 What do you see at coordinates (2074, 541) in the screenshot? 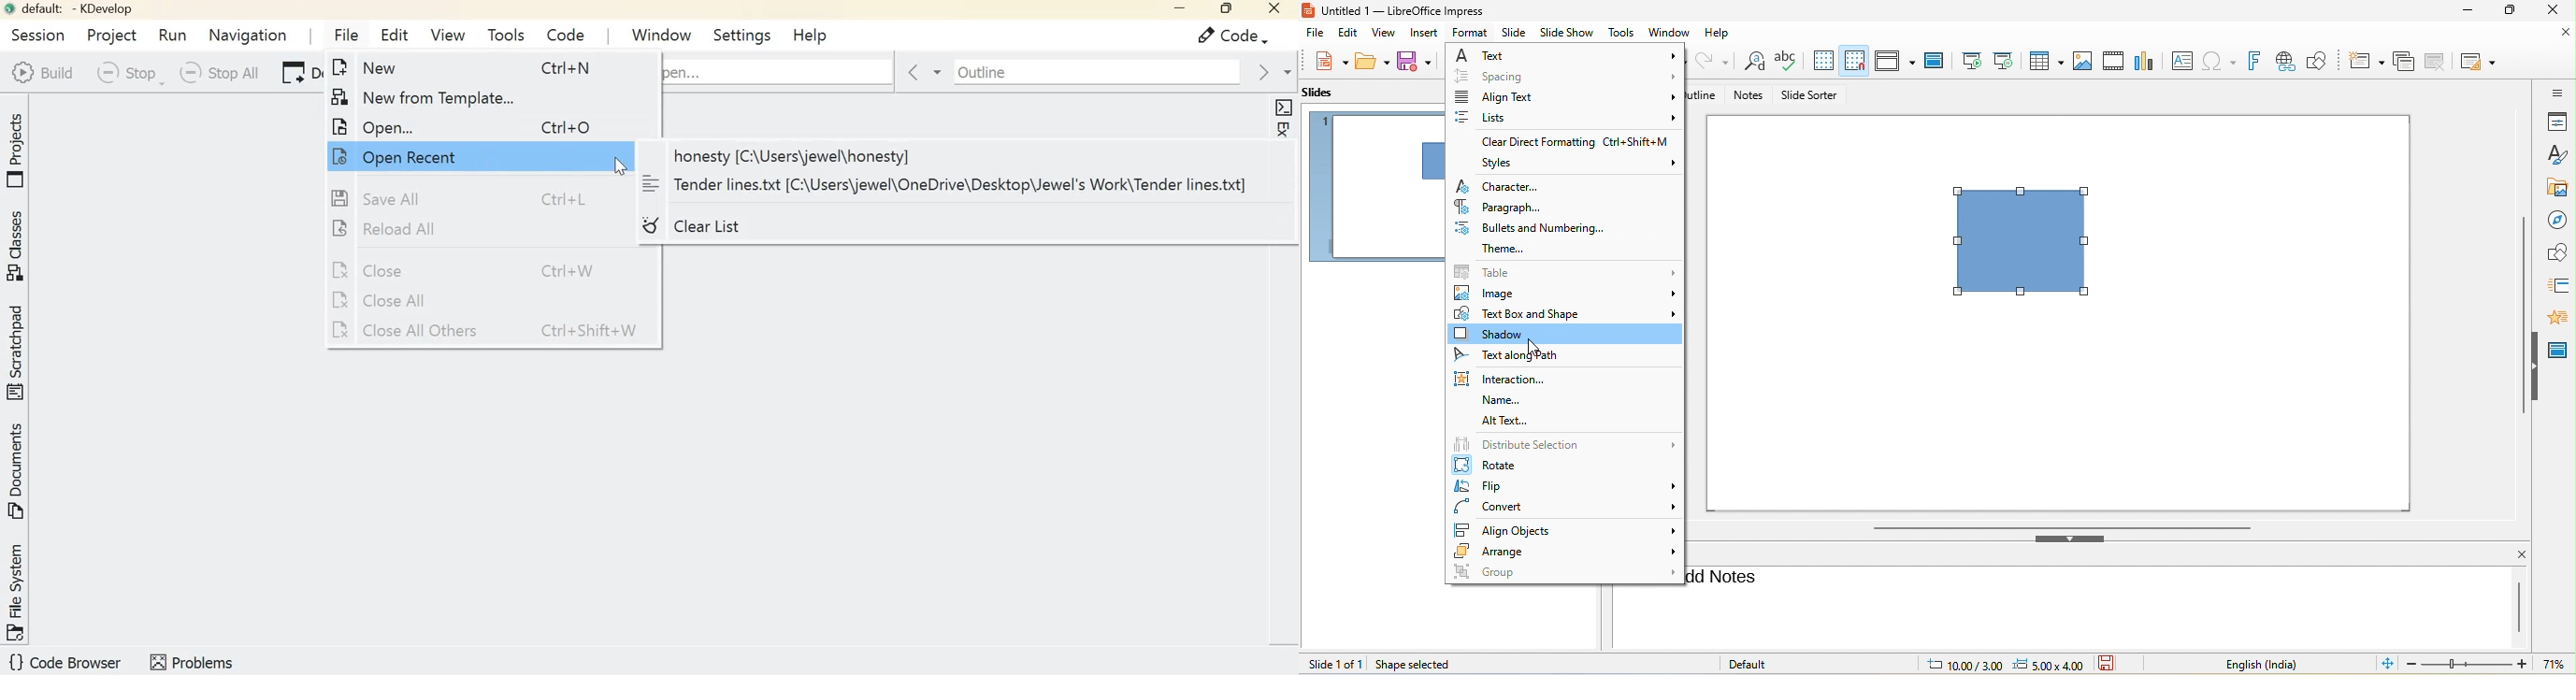
I see `hide` at bounding box center [2074, 541].